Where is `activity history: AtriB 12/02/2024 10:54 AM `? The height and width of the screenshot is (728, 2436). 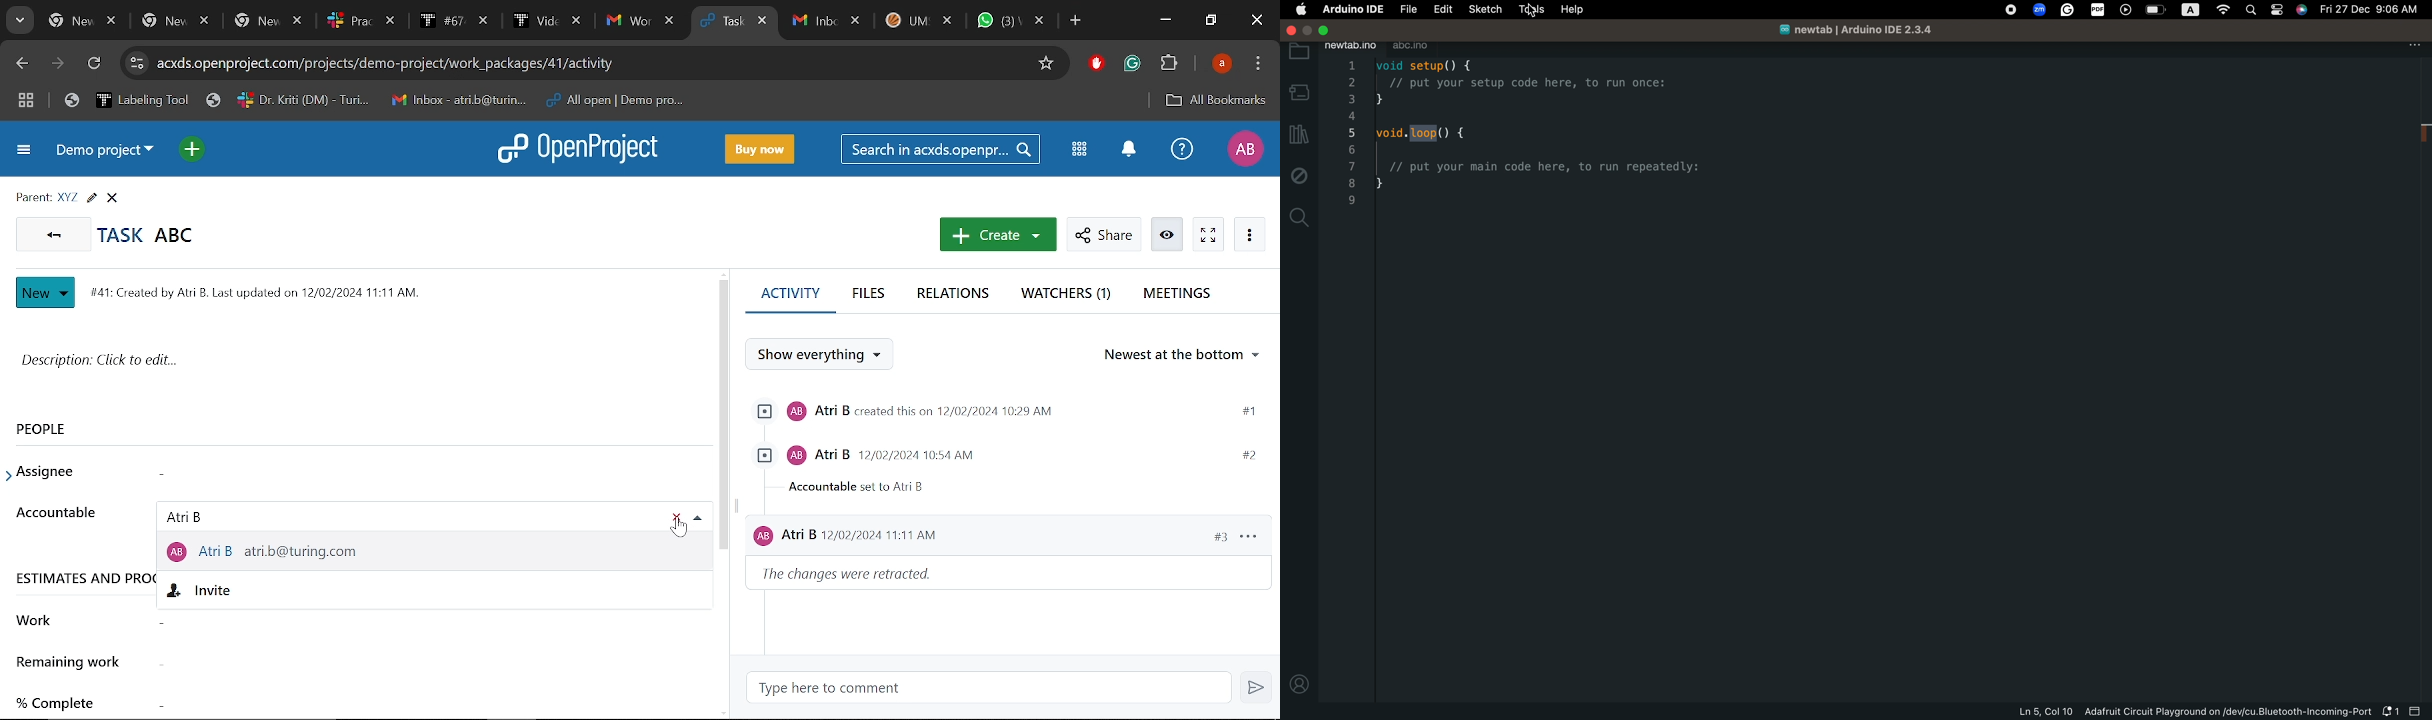
activity history: AtriB 12/02/2024 10:54 AM  is located at coordinates (1003, 471).